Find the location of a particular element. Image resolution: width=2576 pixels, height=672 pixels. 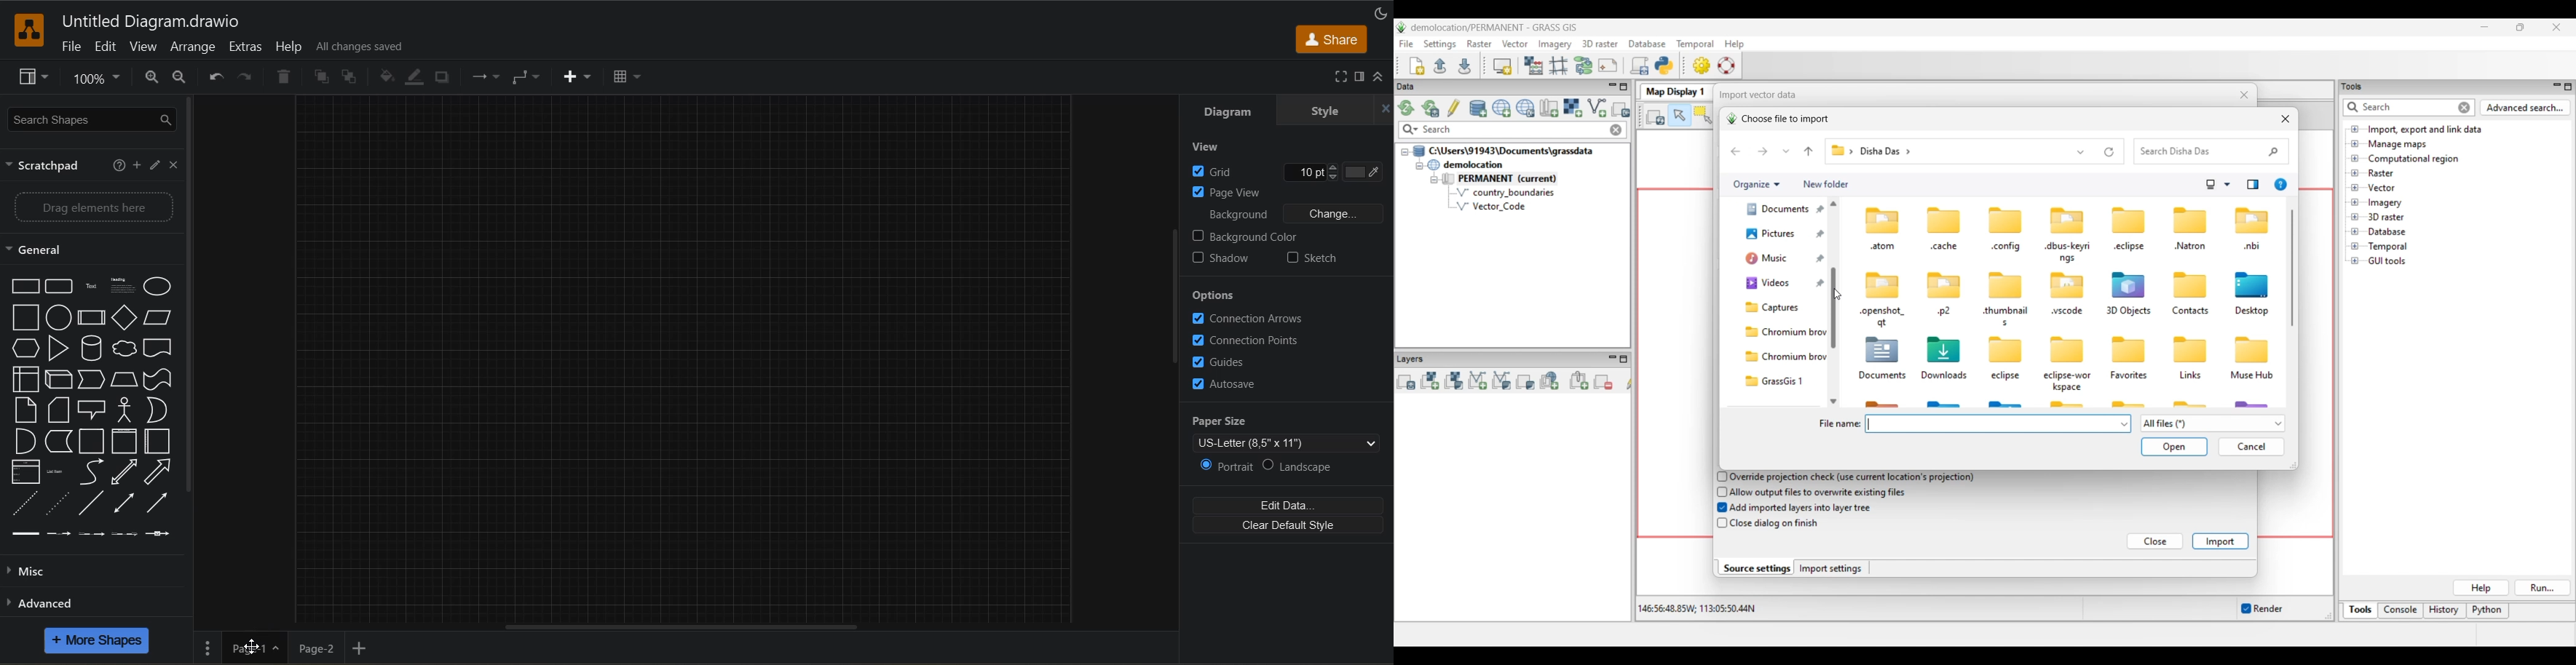

zoom out is located at coordinates (178, 77).